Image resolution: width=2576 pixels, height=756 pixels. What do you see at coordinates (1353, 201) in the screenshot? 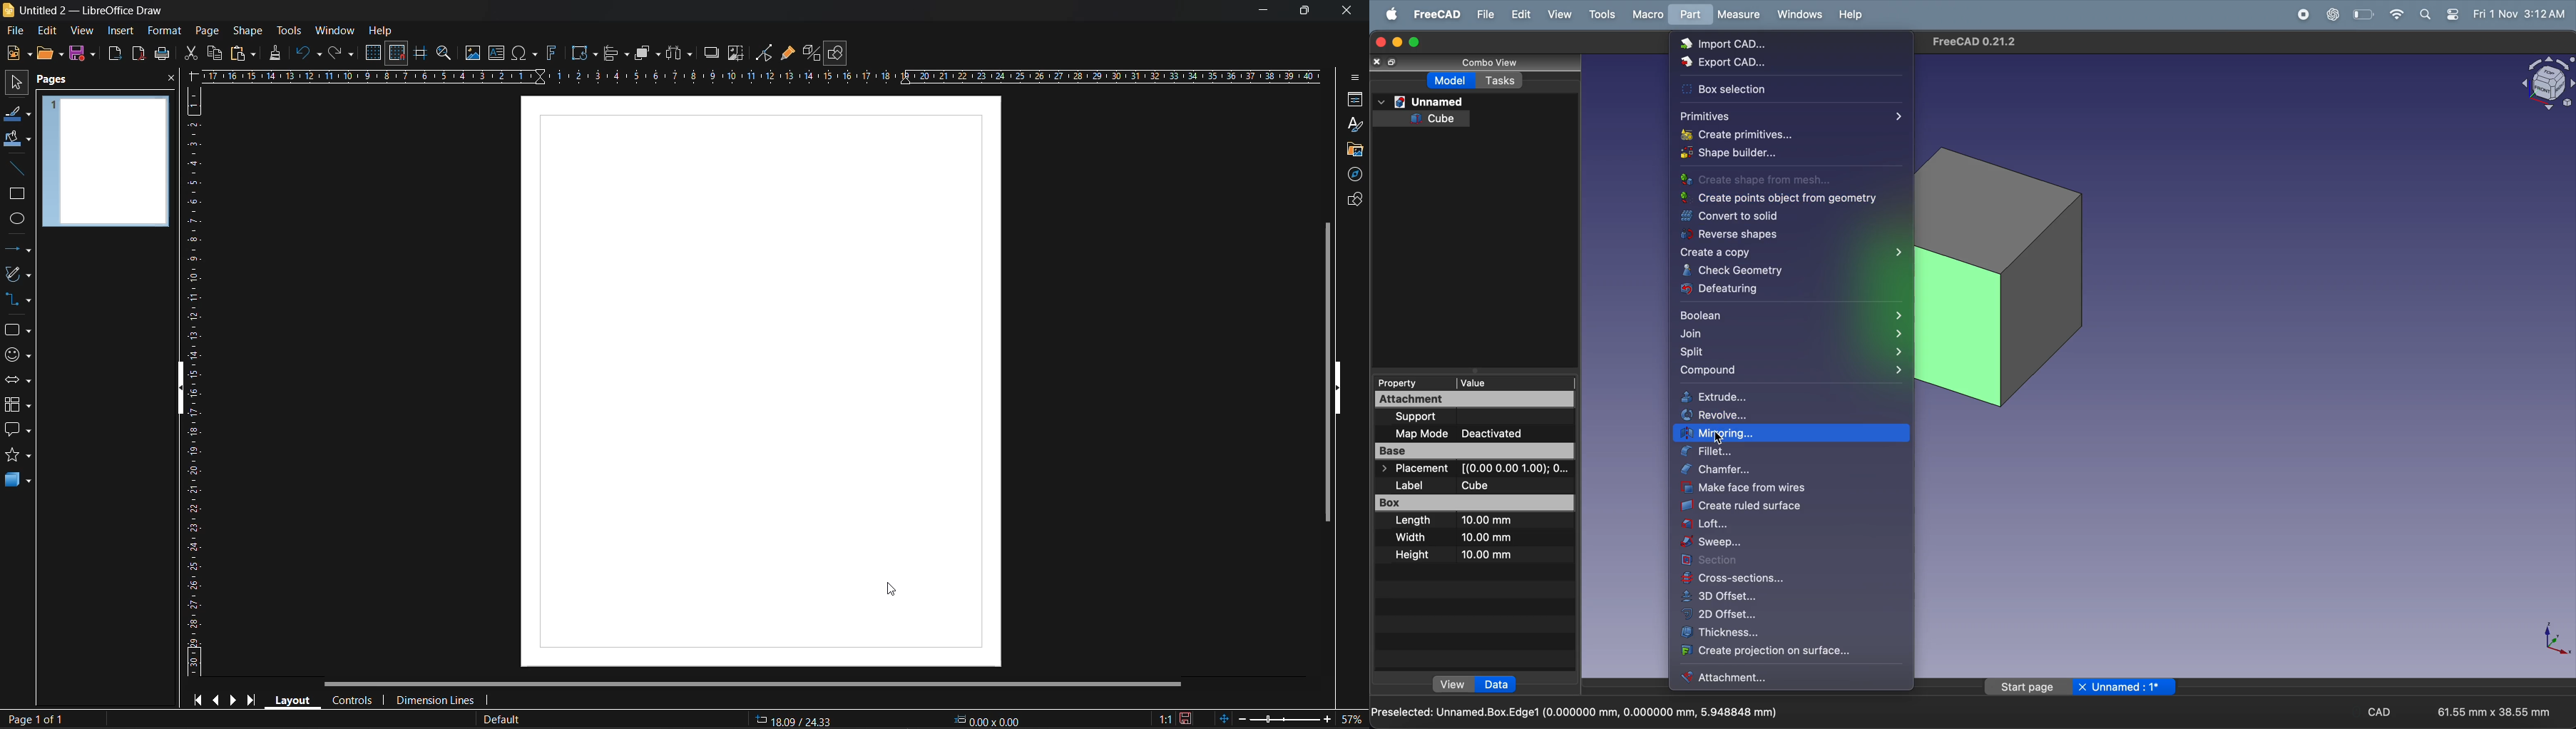
I see `shapes` at bounding box center [1353, 201].